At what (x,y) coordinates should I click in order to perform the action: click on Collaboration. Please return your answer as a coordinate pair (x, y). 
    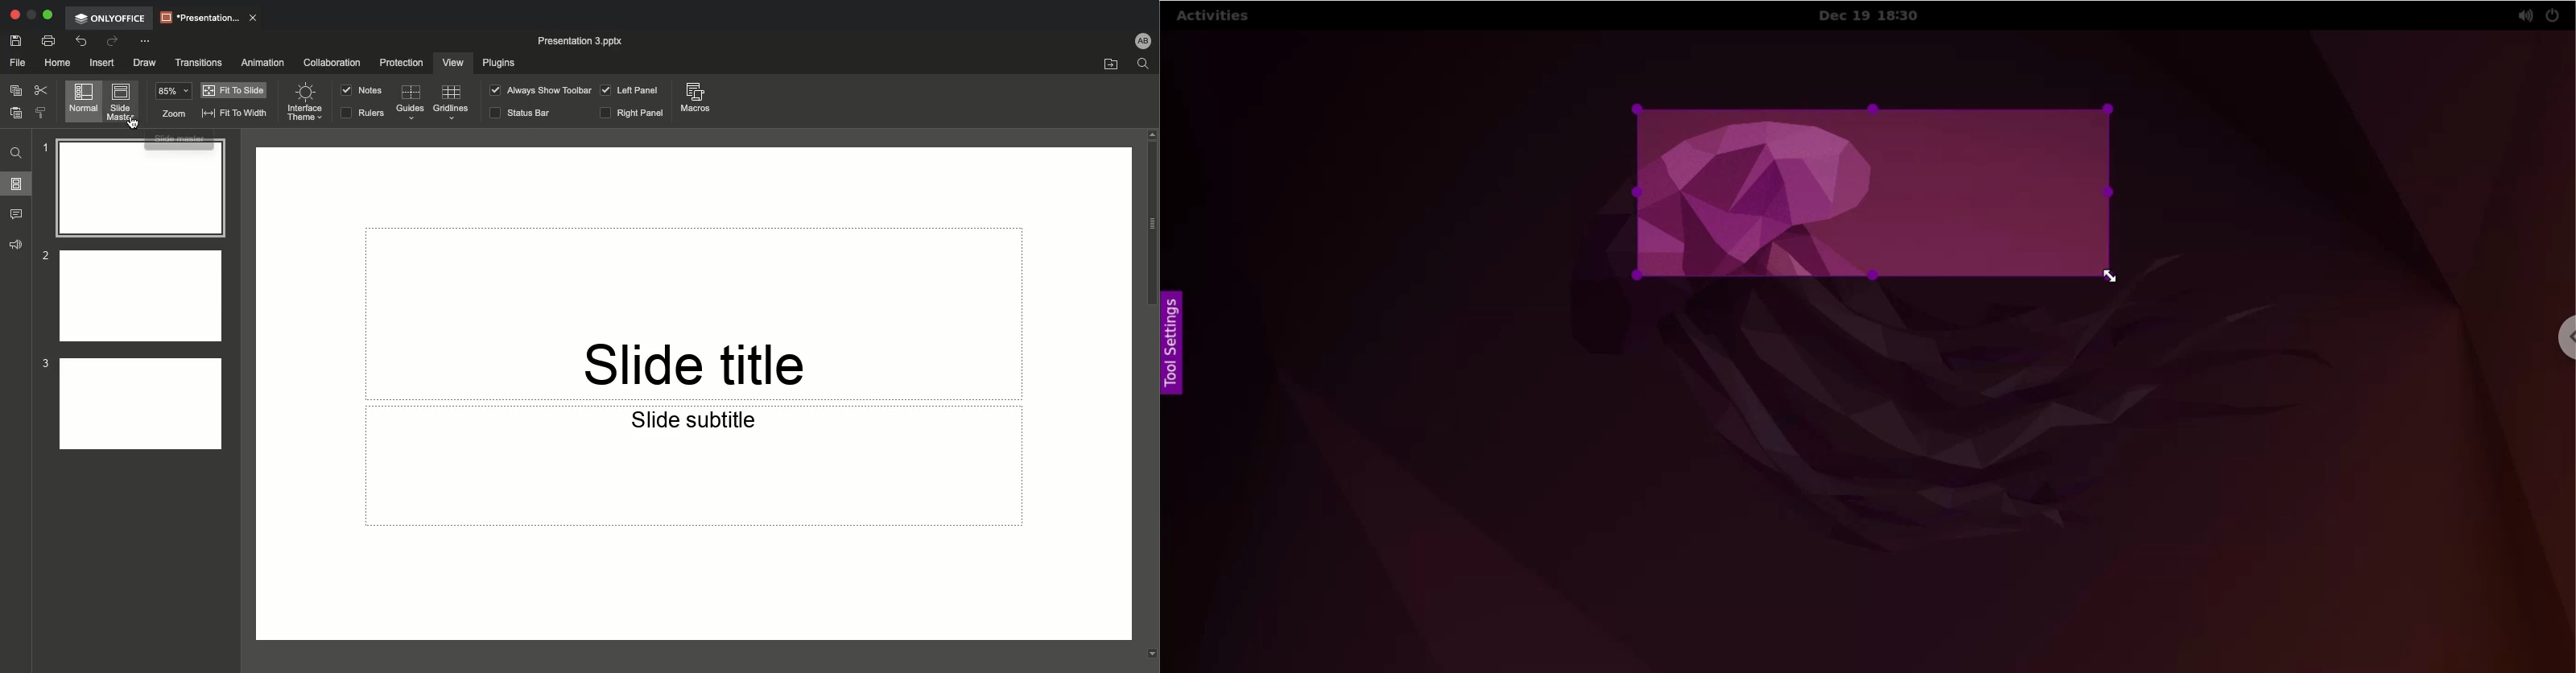
    Looking at the image, I should click on (332, 62).